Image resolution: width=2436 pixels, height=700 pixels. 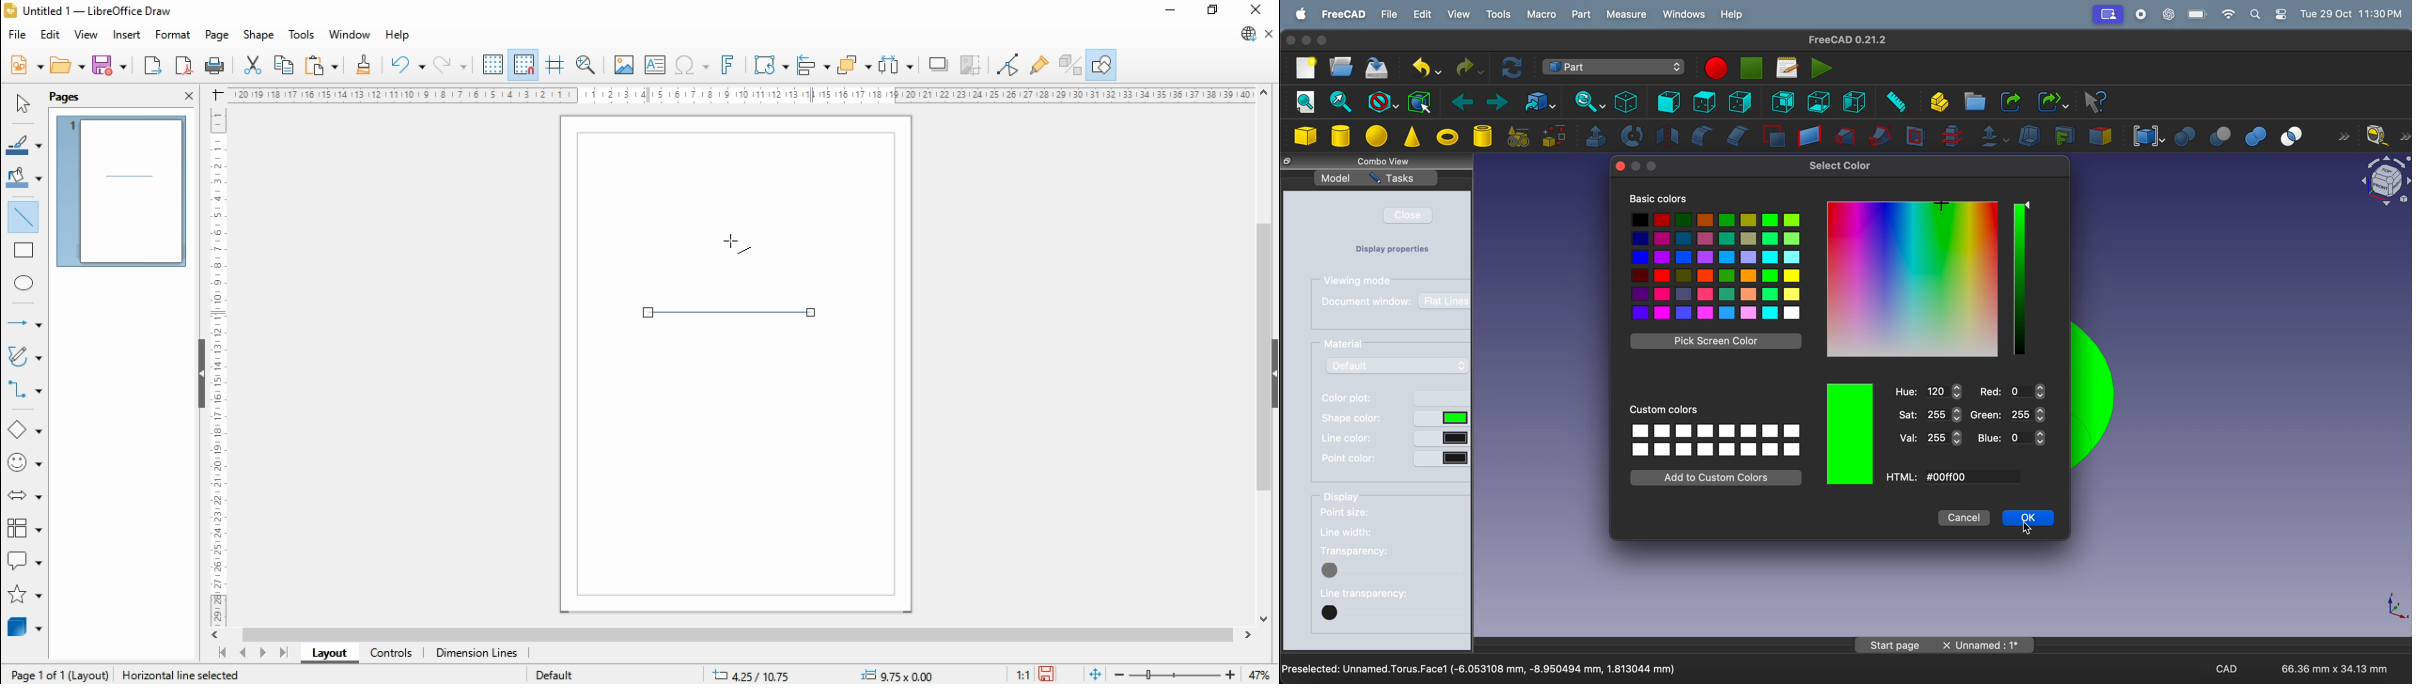 What do you see at coordinates (1262, 674) in the screenshot?
I see `zoom factor` at bounding box center [1262, 674].